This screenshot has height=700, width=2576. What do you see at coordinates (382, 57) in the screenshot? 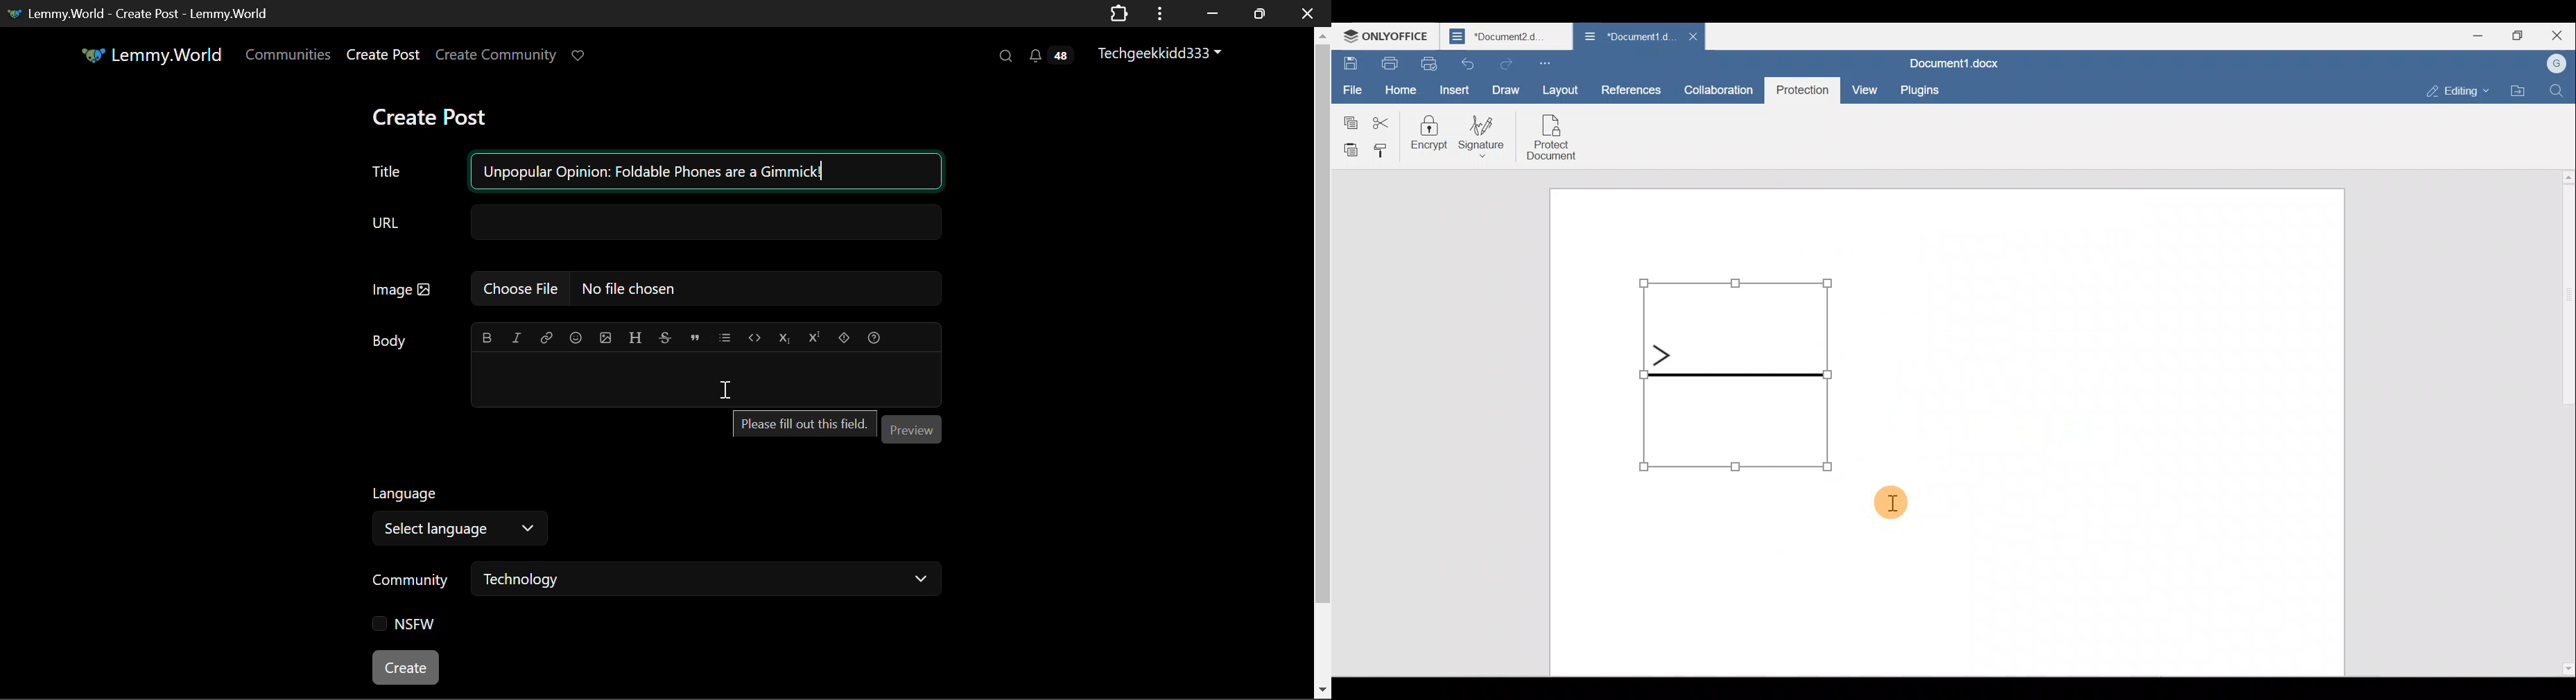
I see `Create Post` at bounding box center [382, 57].